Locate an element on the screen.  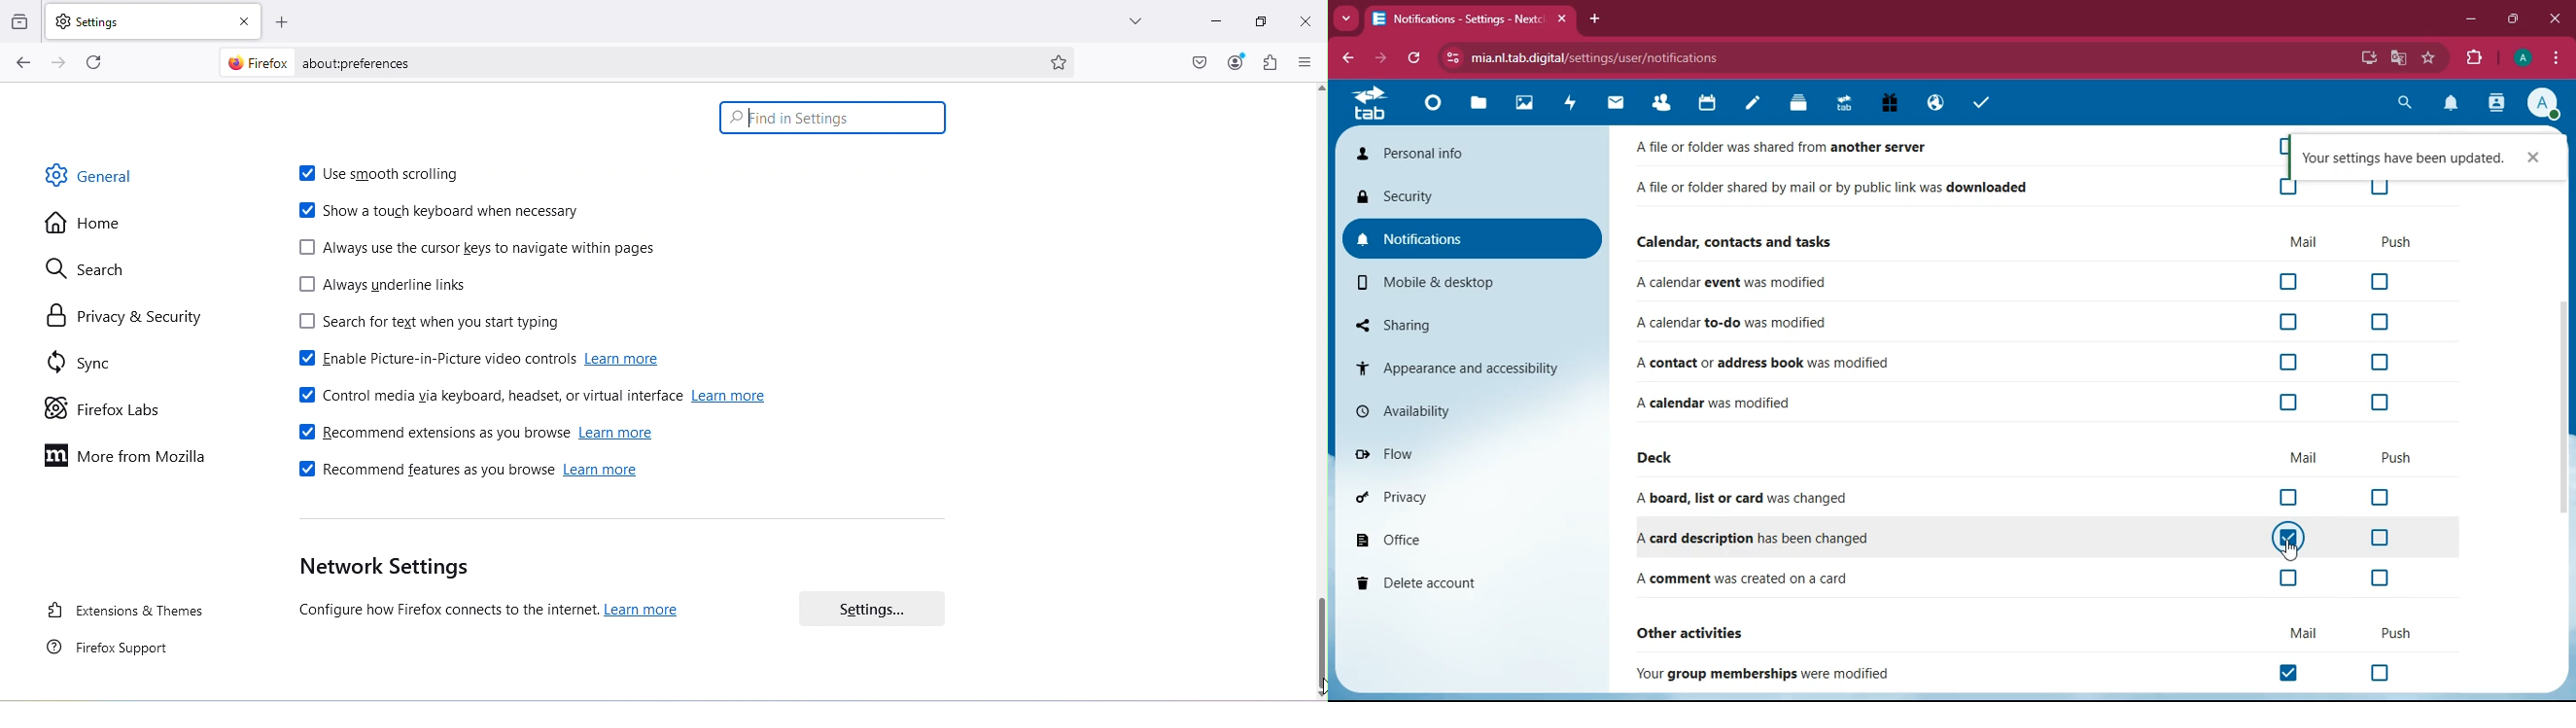
close is located at coordinates (2536, 157).